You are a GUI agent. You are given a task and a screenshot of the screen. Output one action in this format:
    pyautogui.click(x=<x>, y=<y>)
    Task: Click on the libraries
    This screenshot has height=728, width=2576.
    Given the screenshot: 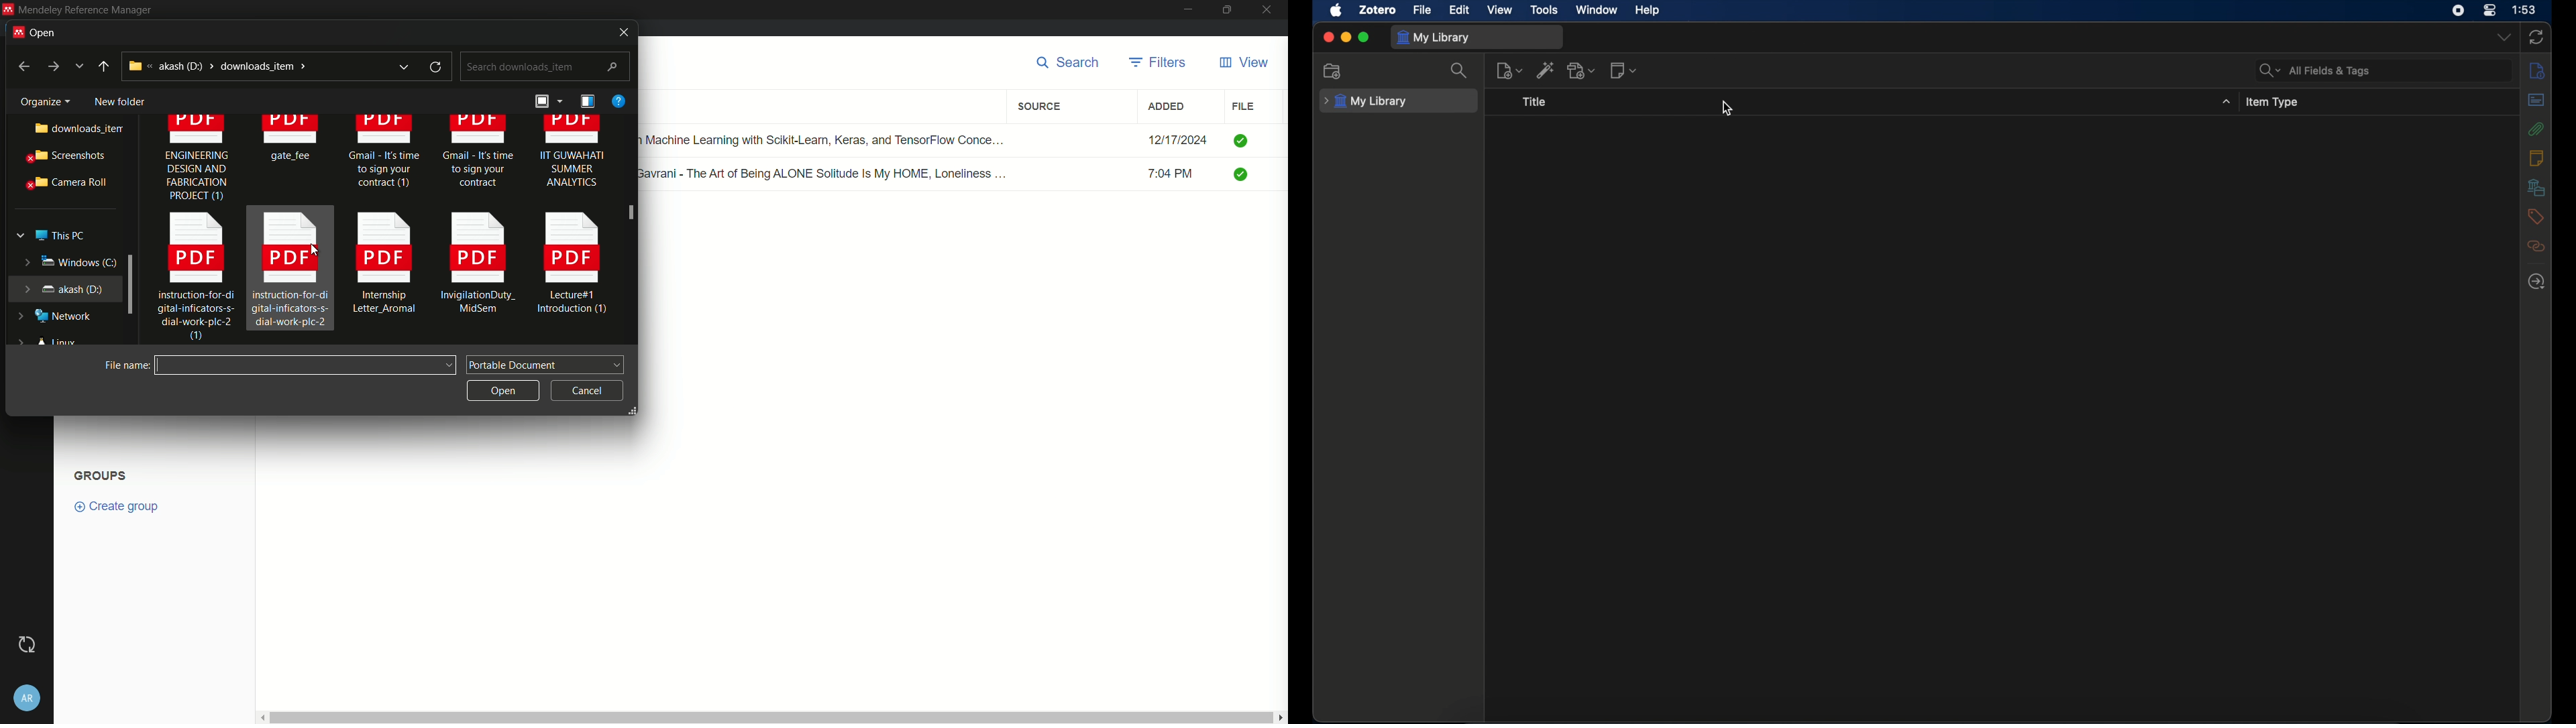 What is the action you would take?
    pyautogui.click(x=2536, y=187)
    